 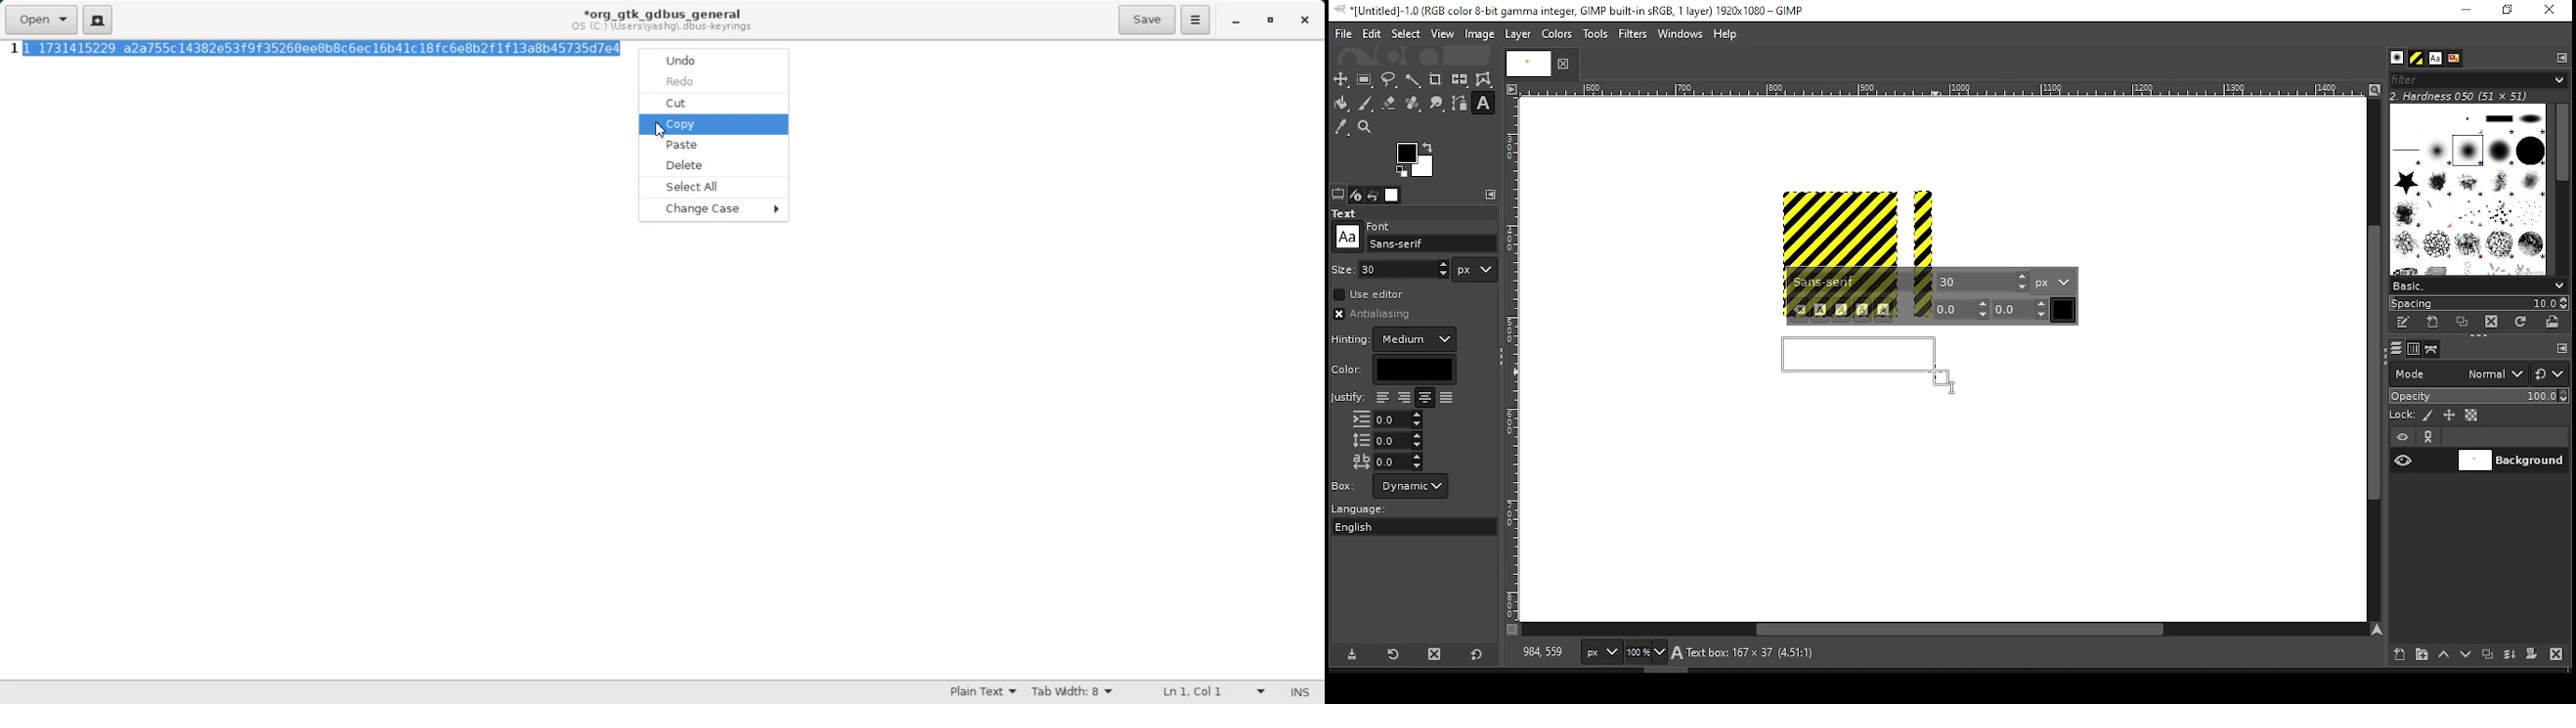 What do you see at coordinates (1636, 34) in the screenshot?
I see `filters` at bounding box center [1636, 34].